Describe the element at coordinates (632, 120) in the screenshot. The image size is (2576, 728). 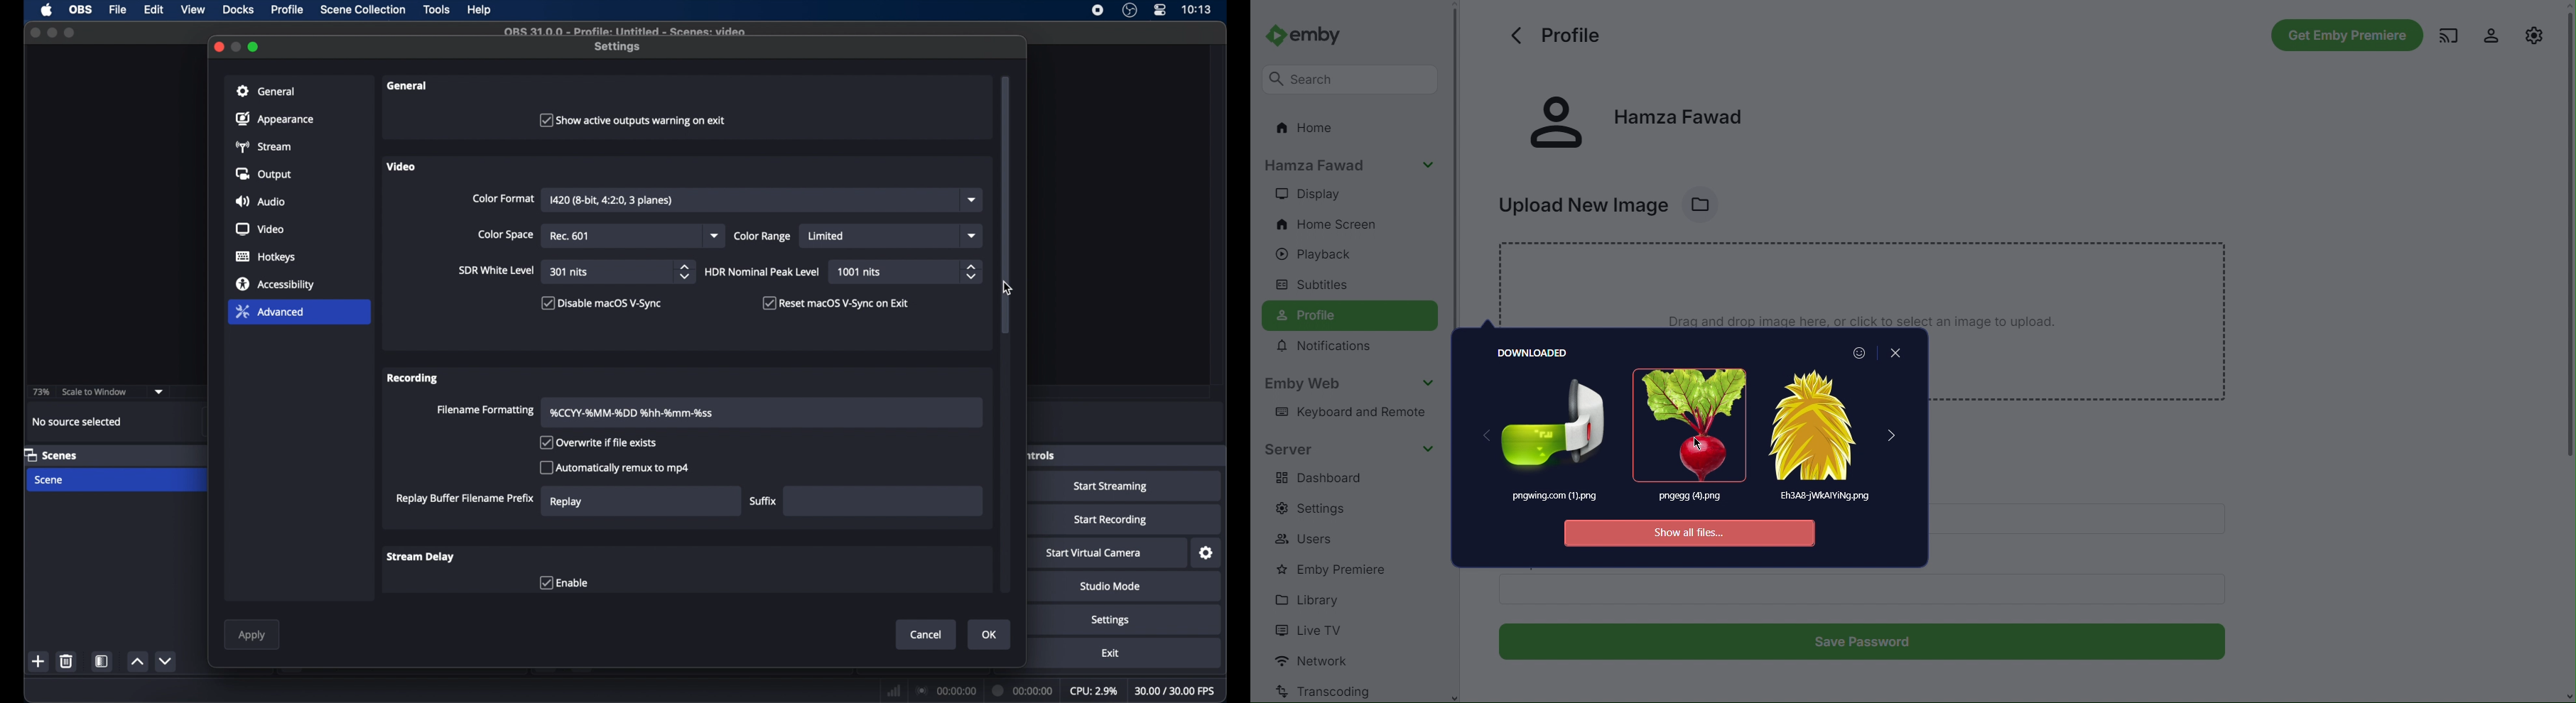
I see `checkbox` at that location.